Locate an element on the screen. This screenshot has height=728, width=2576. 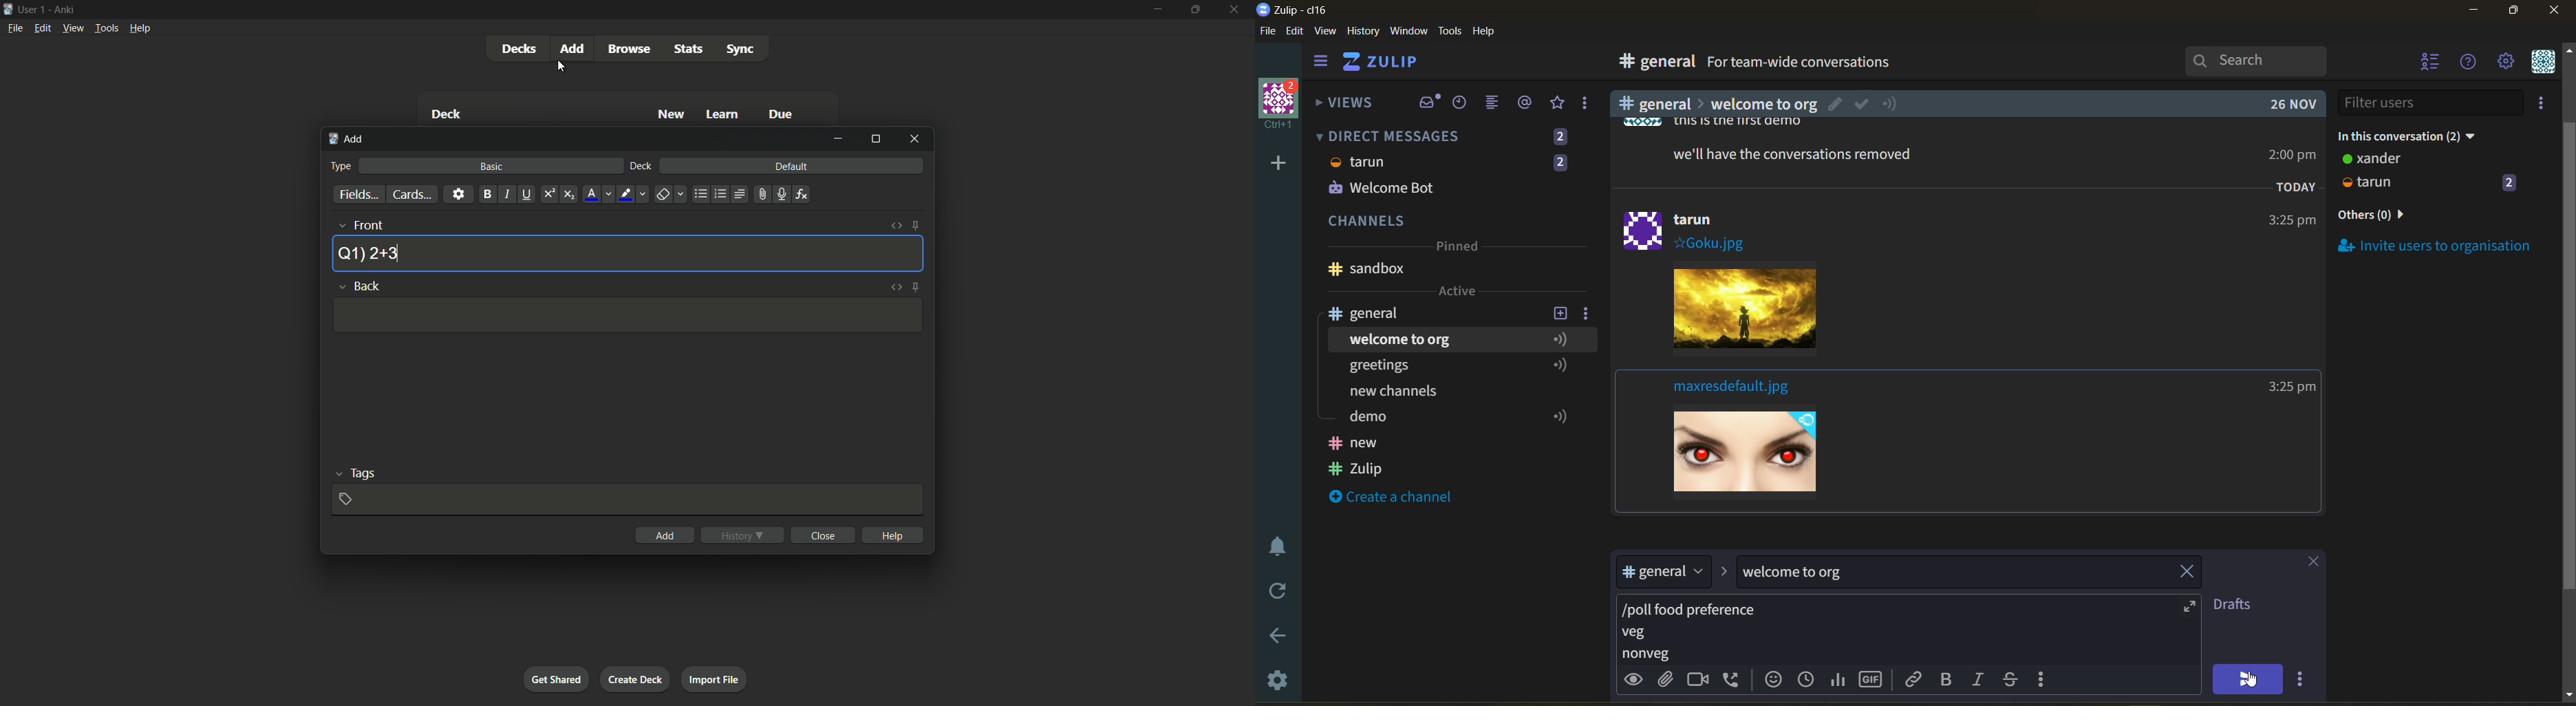
invite users to organisation is located at coordinates (2544, 105).